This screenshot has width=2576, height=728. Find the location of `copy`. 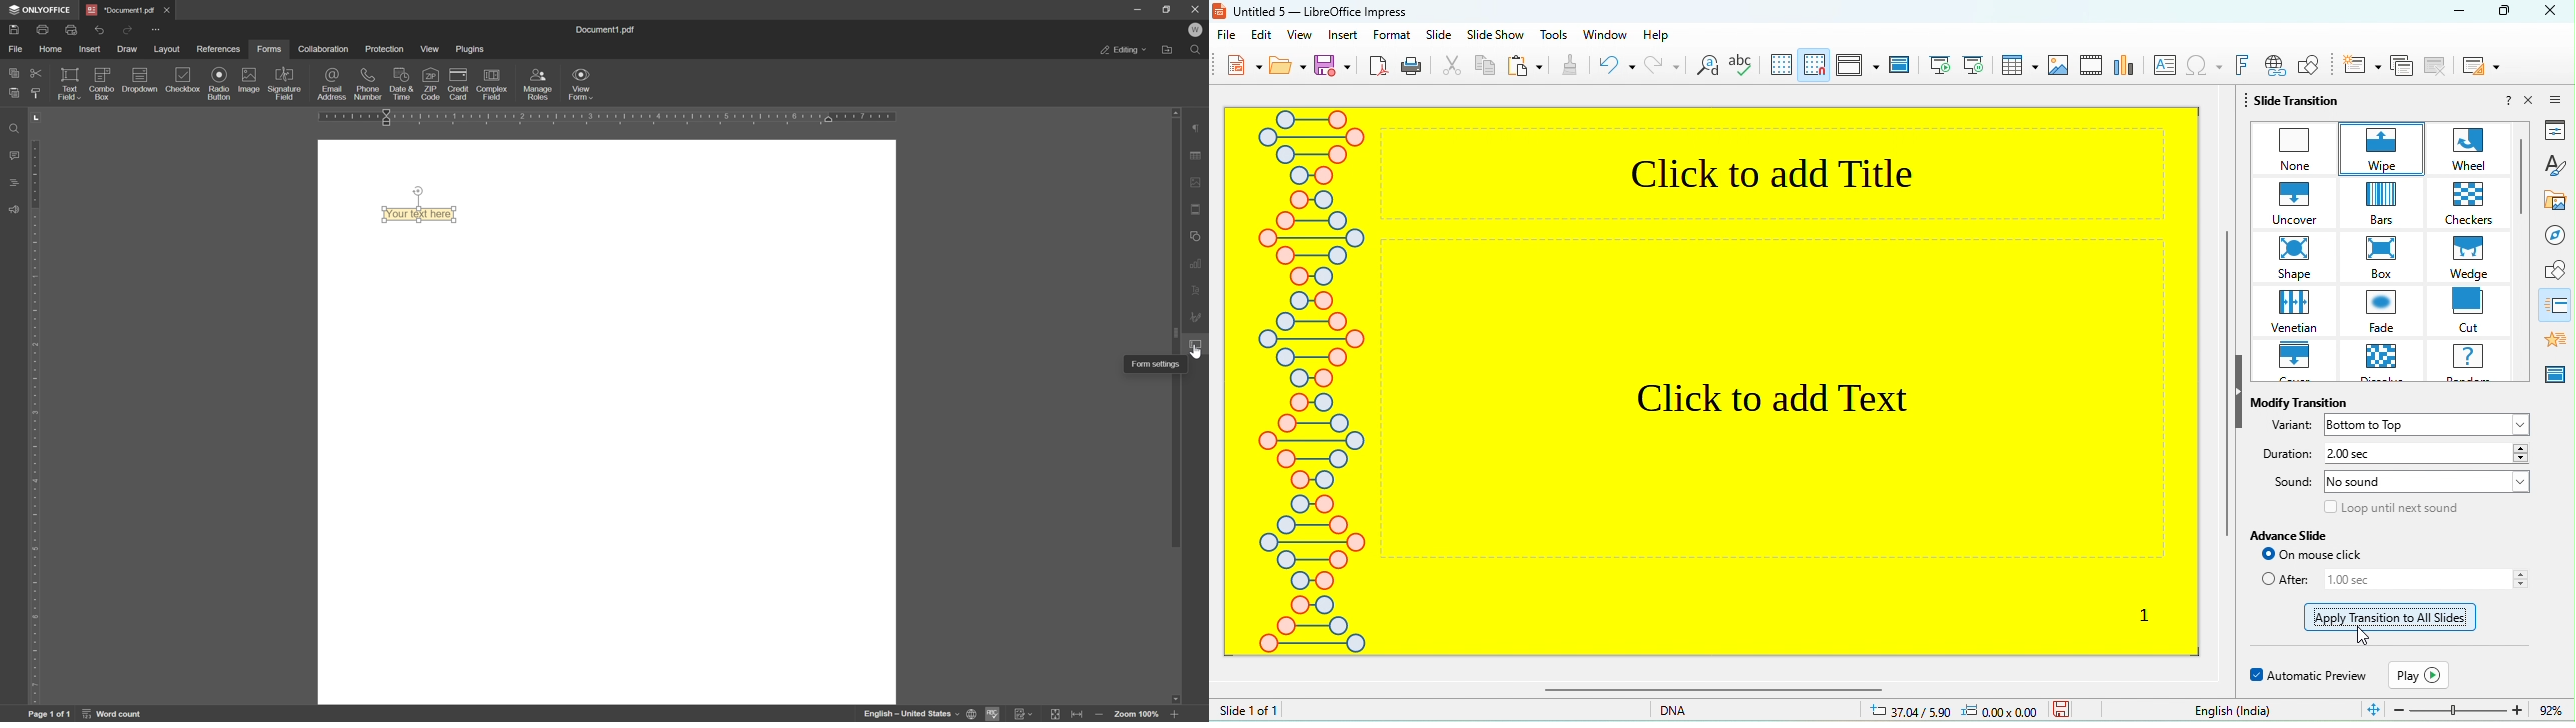

copy is located at coordinates (13, 74).